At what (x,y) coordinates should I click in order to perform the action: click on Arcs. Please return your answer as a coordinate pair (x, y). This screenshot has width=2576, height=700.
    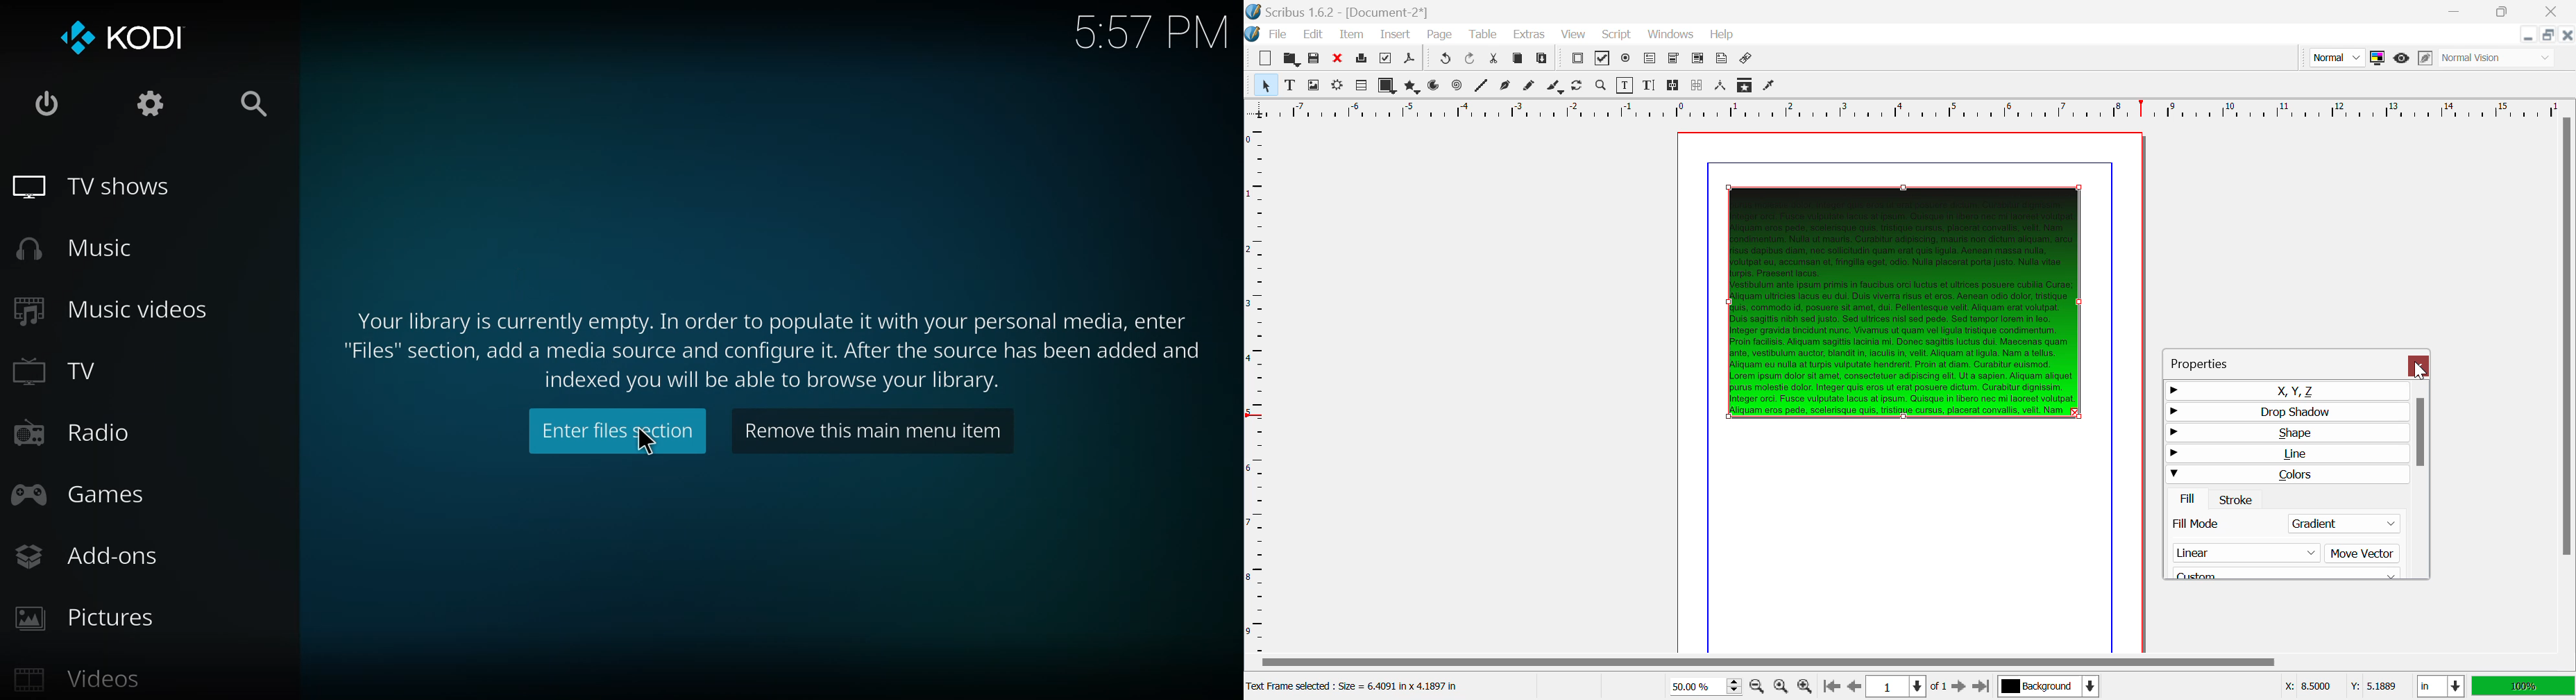
    Looking at the image, I should click on (1435, 87).